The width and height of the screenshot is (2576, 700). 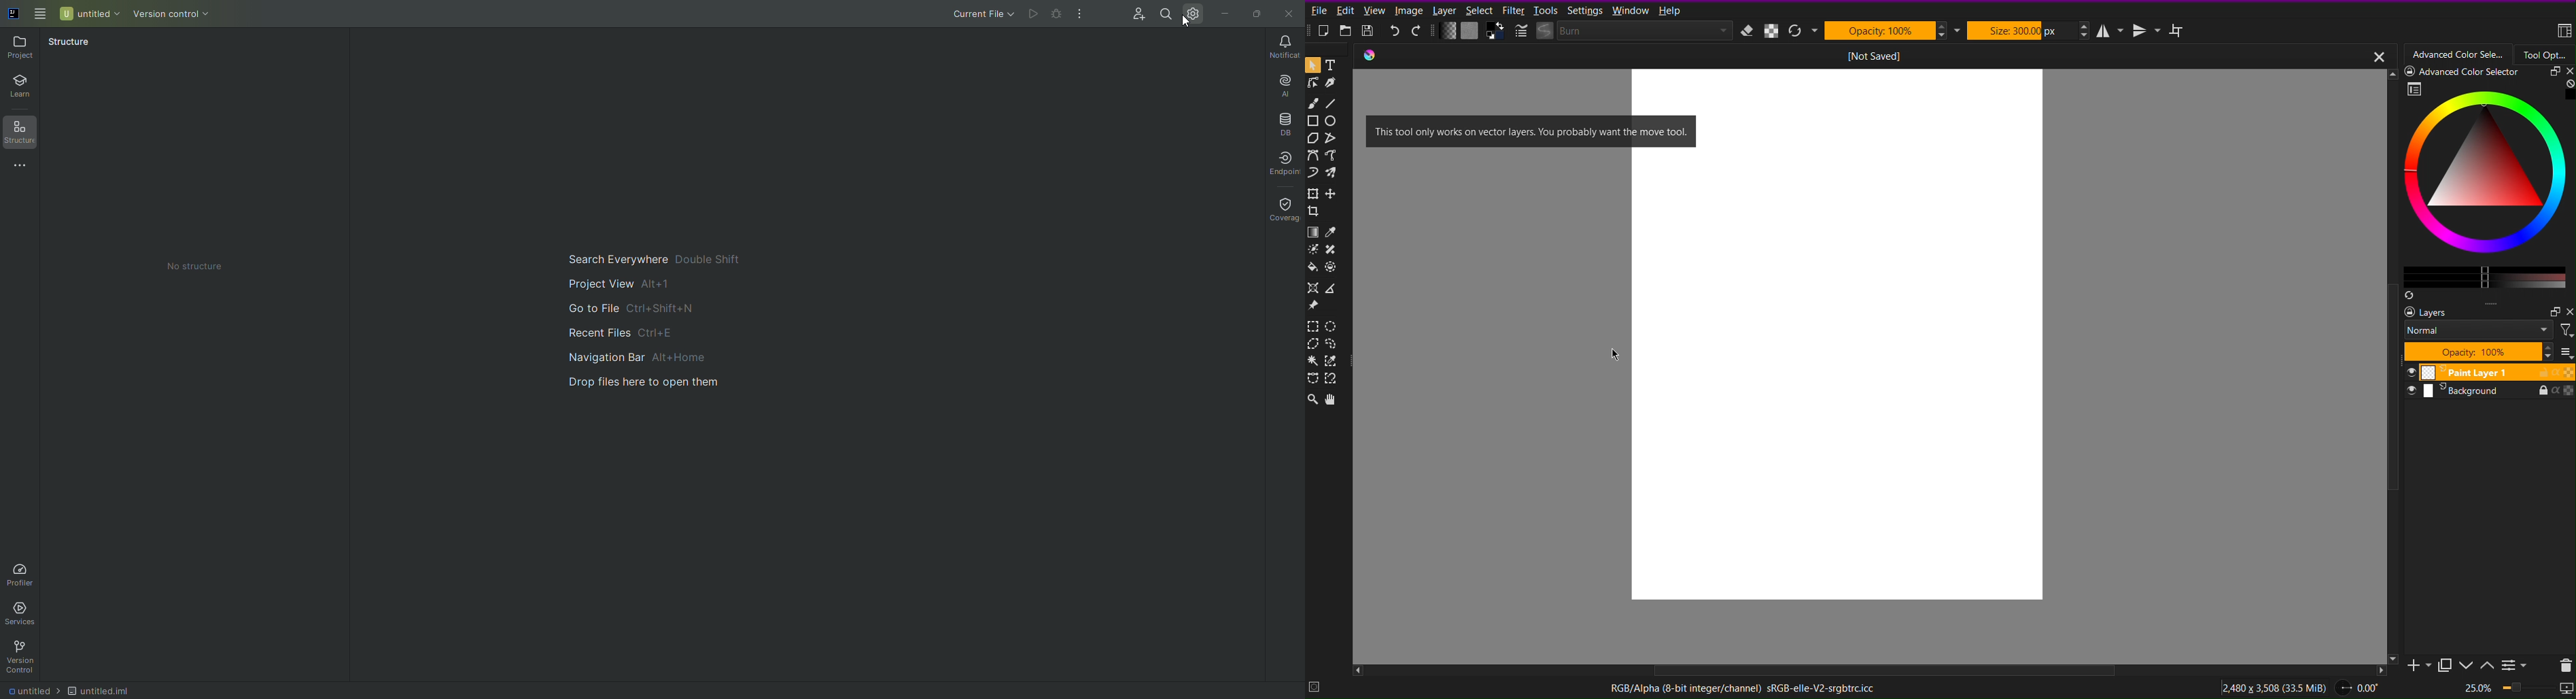 What do you see at coordinates (69, 691) in the screenshot?
I see `file path` at bounding box center [69, 691].